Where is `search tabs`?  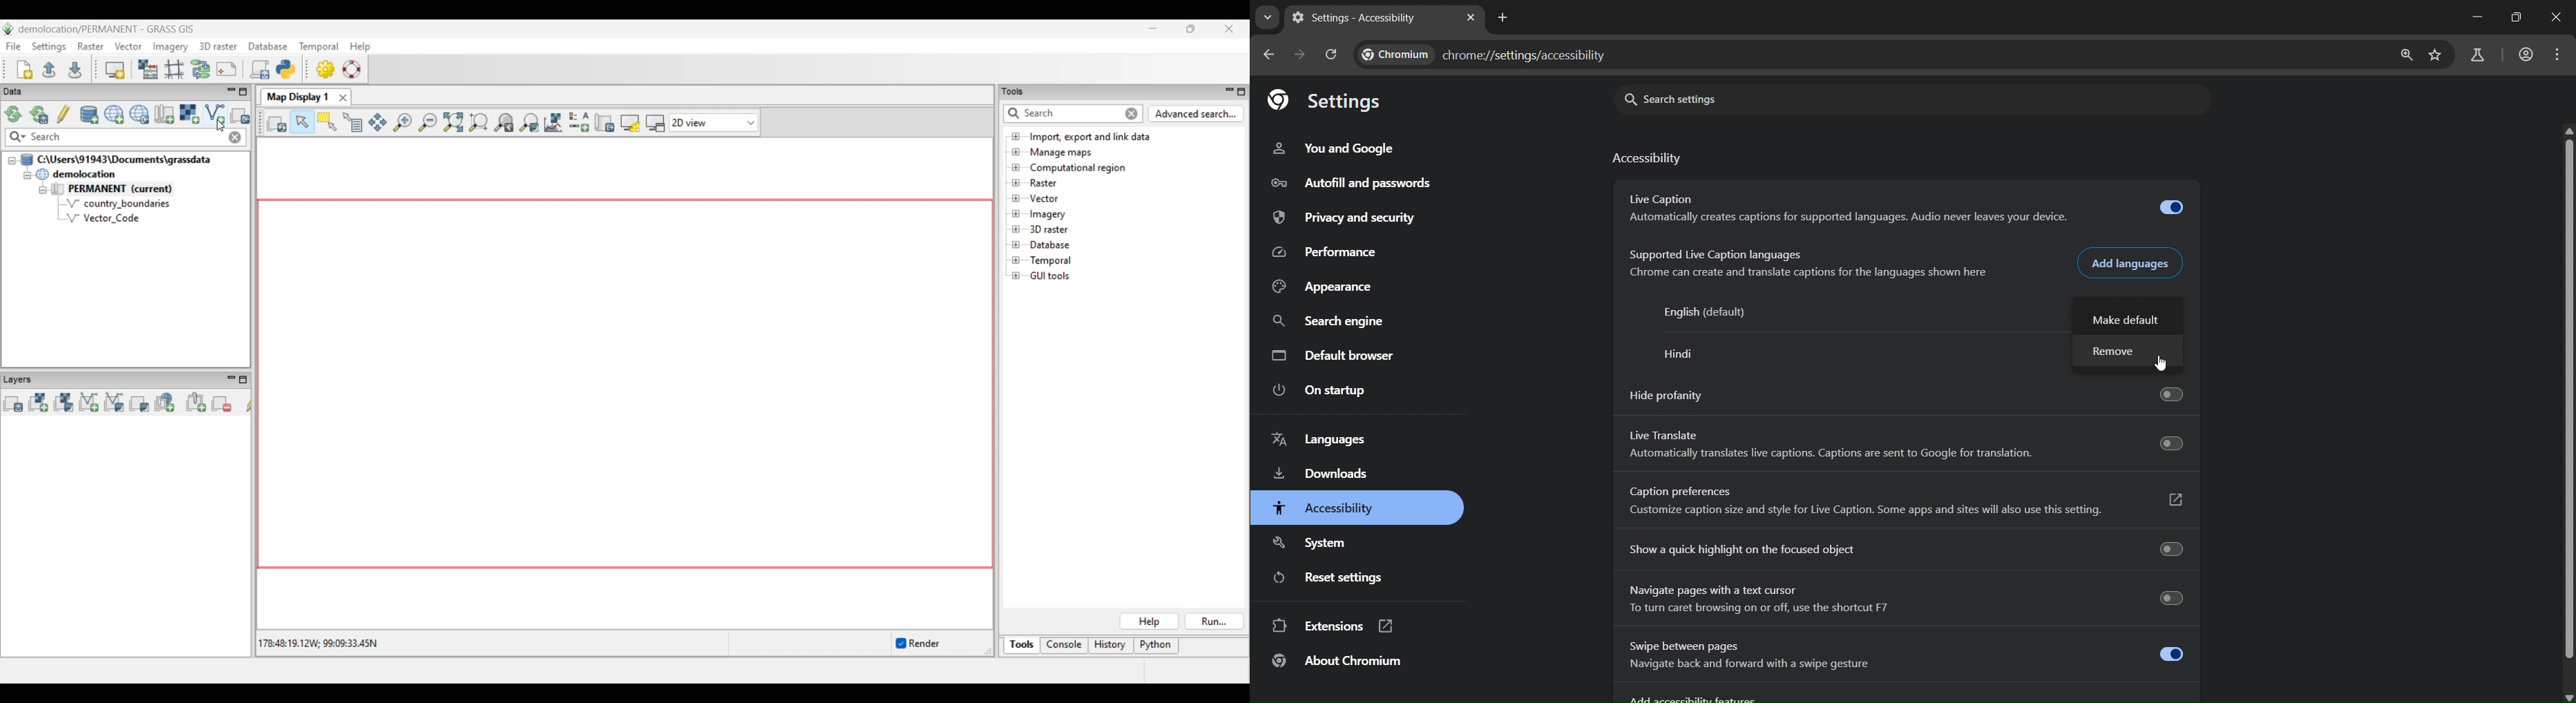 search tabs is located at coordinates (1266, 17).